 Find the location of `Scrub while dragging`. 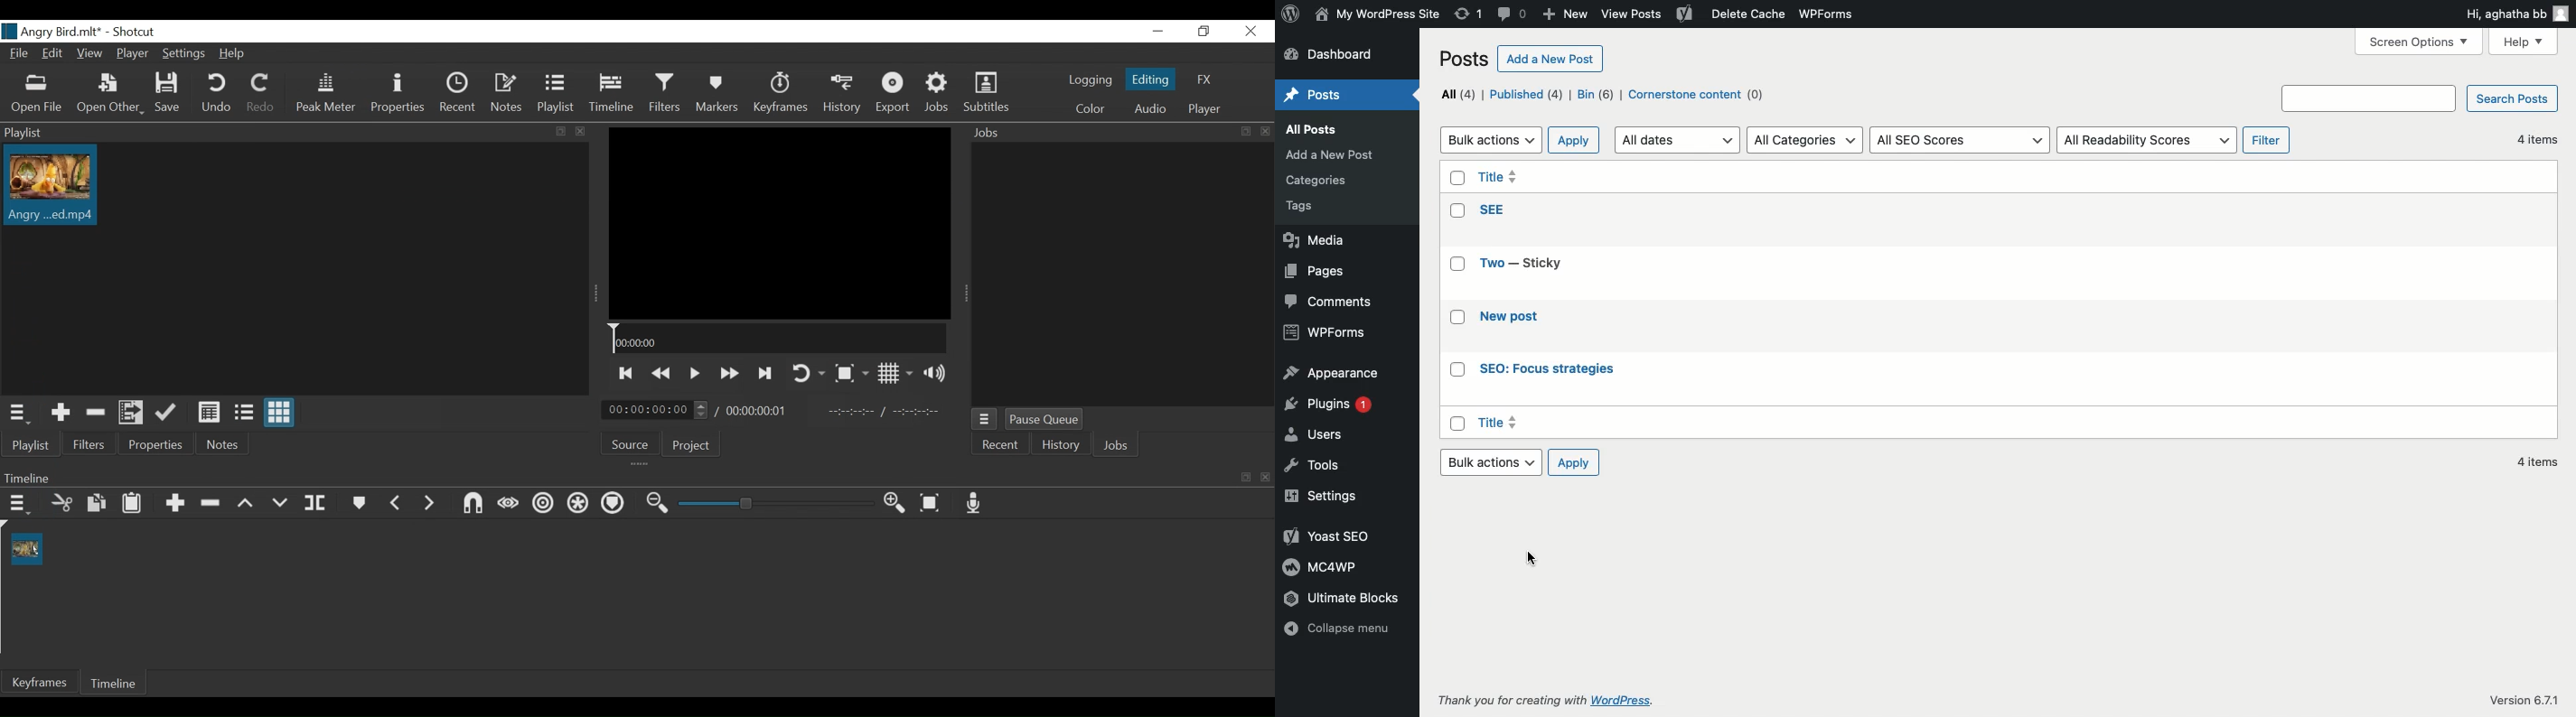

Scrub while dragging is located at coordinates (509, 504).